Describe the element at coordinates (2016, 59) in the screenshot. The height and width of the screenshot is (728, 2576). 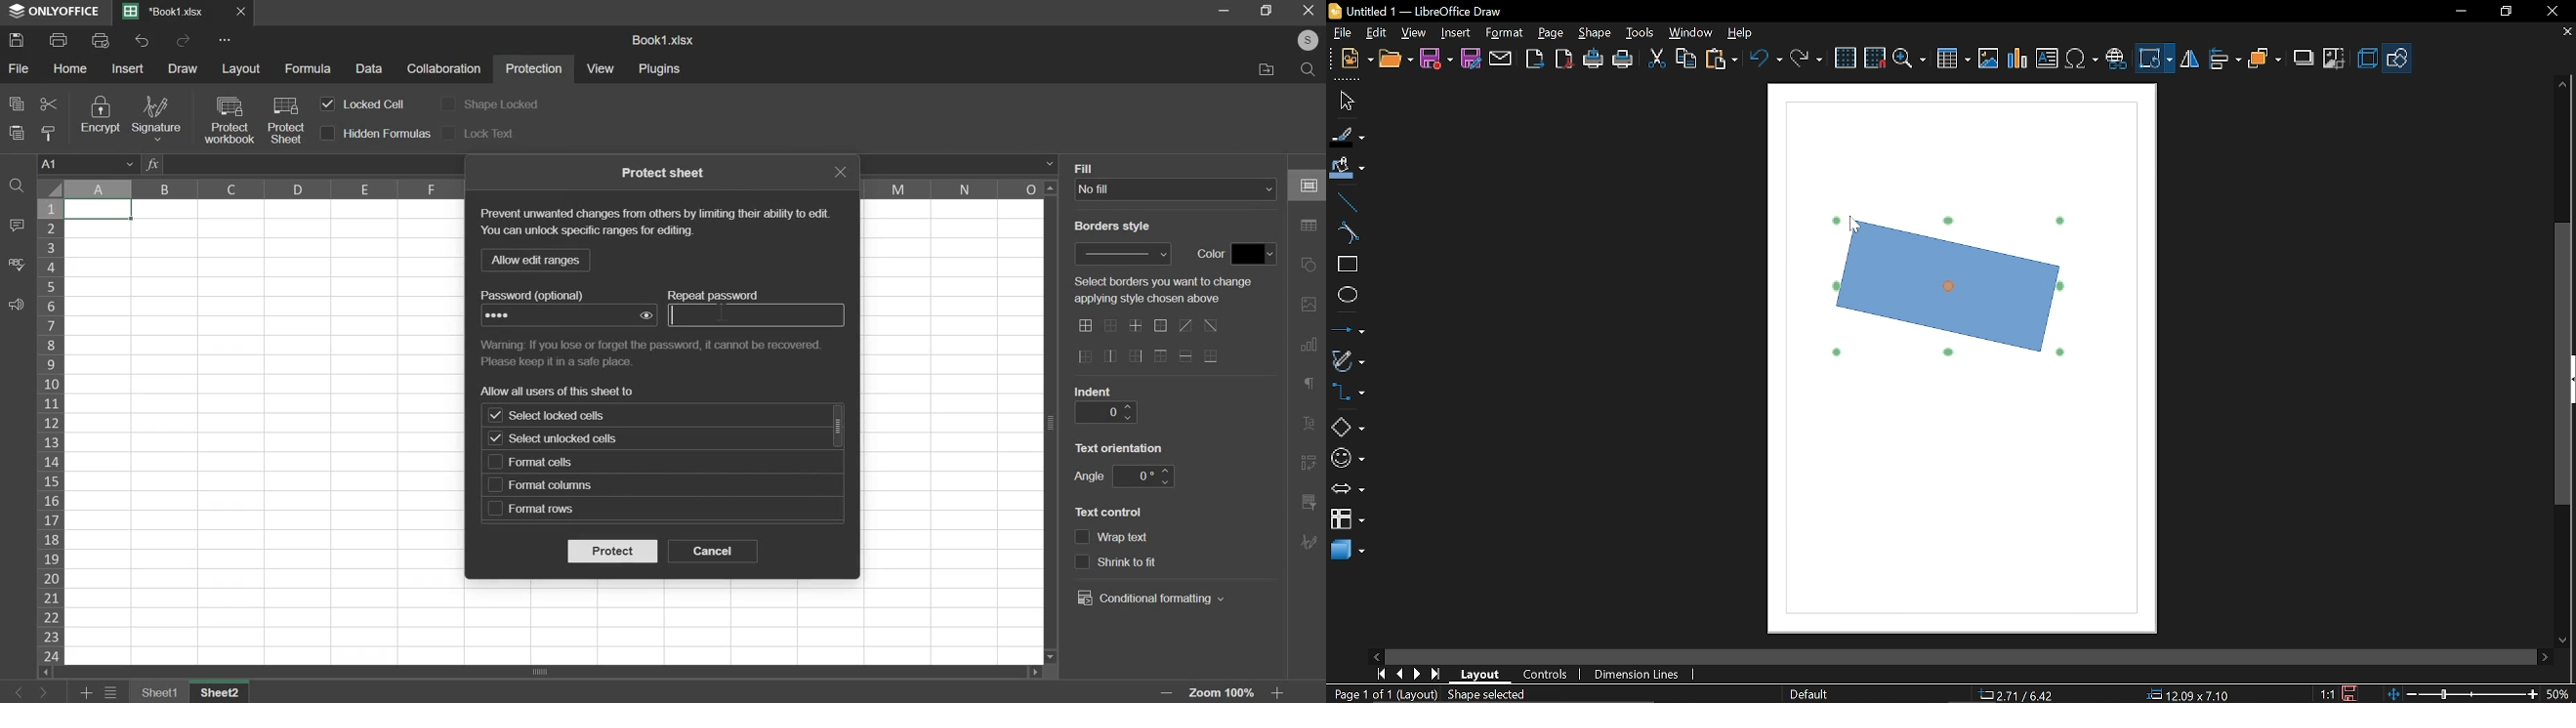
I see `Insert chart` at that location.